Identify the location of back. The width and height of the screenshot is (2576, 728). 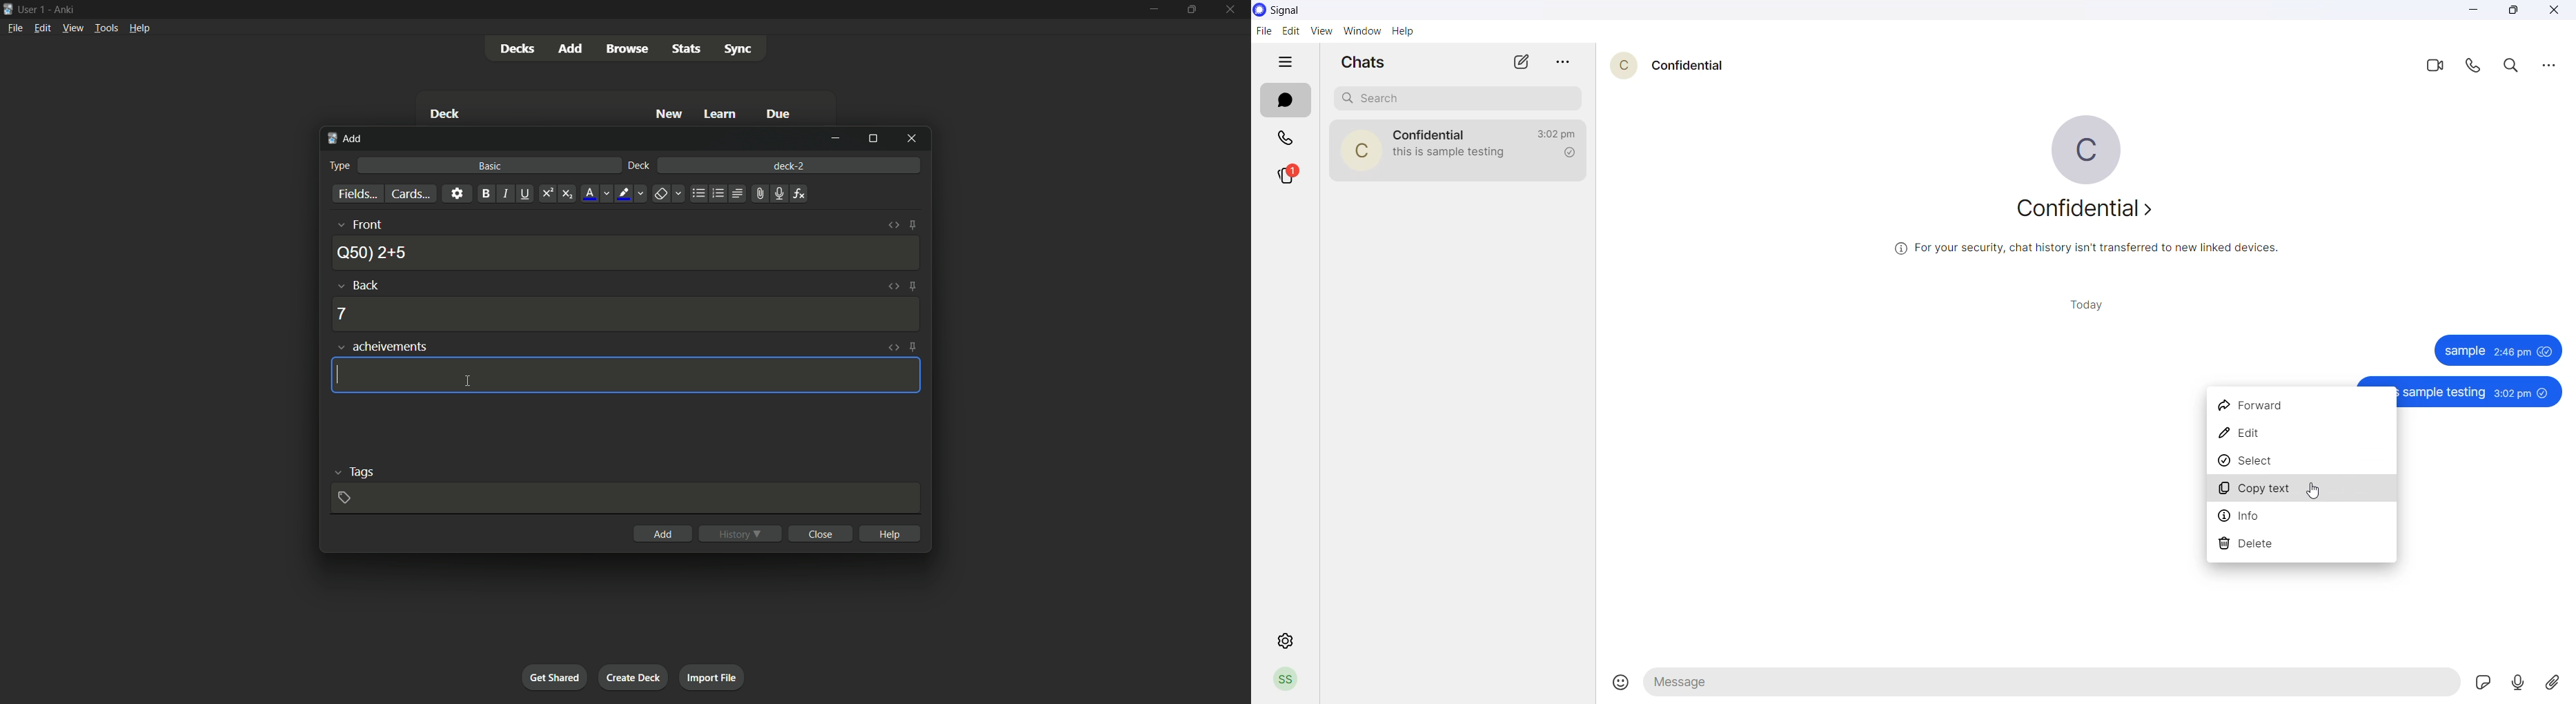
(359, 285).